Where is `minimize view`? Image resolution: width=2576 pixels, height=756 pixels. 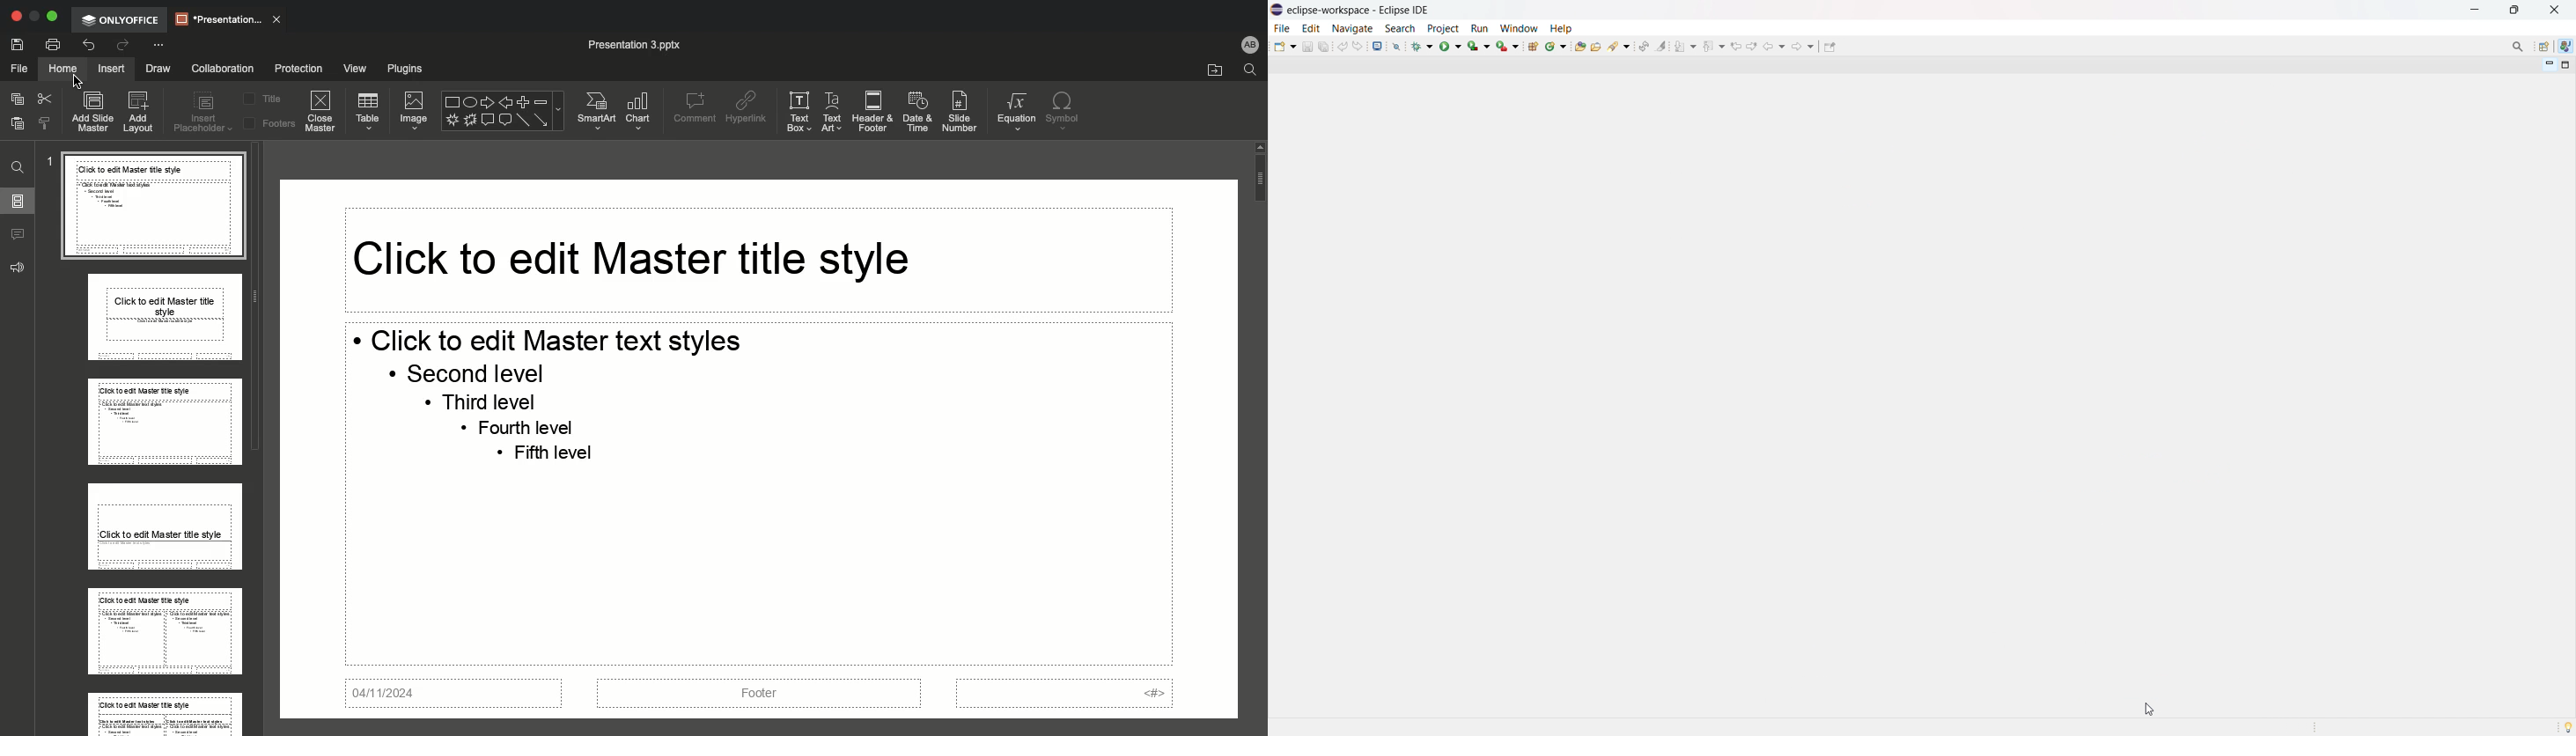
minimize view is located at coordinates (2548, 64).